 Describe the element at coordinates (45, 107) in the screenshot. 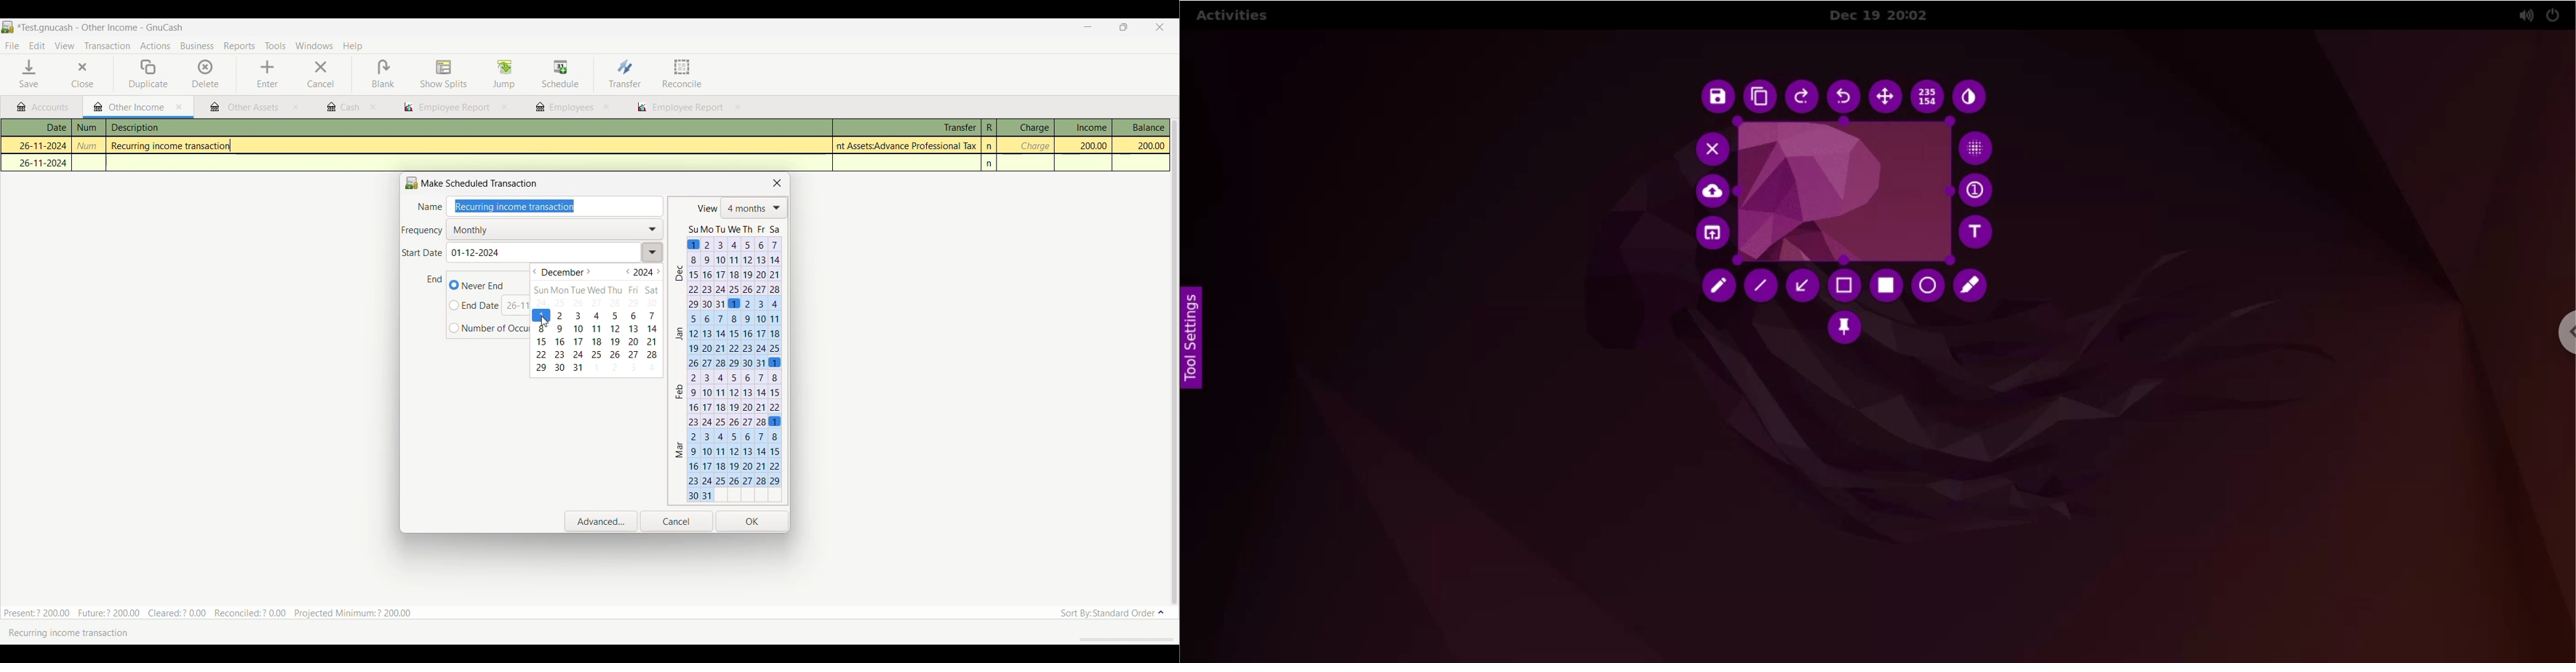

I see `Accounts` at that location.